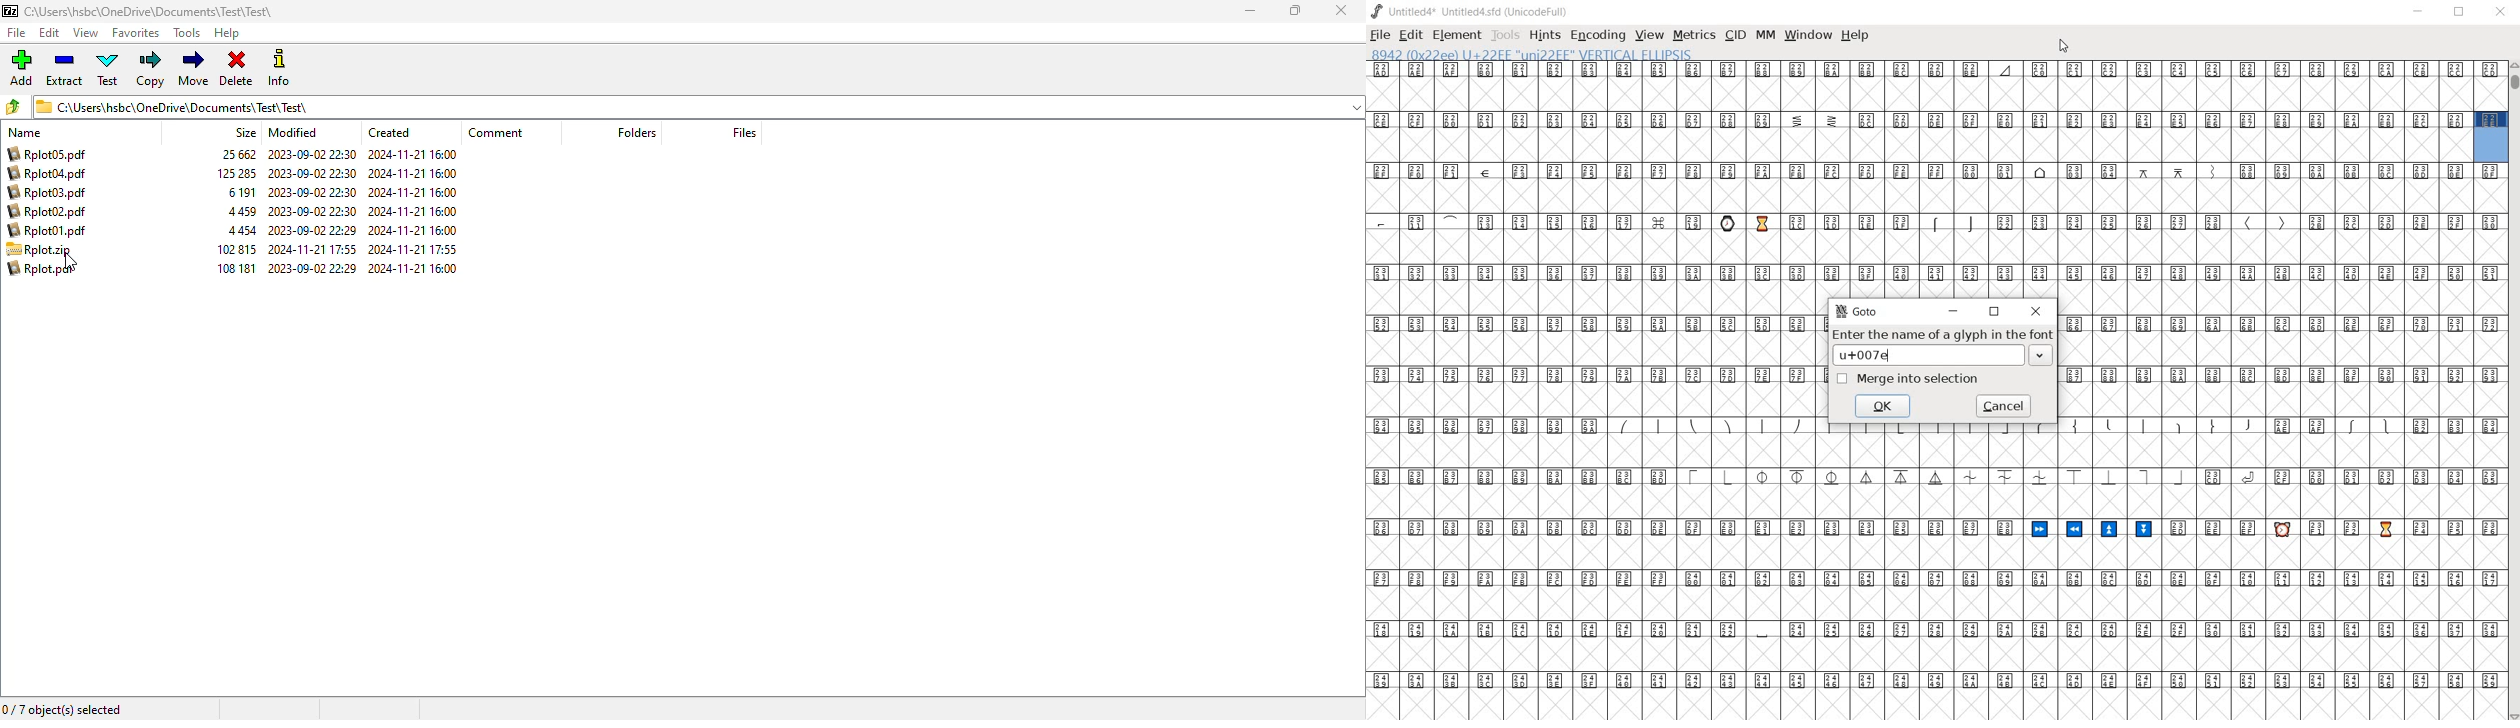  I want to click on close, so click(1340, 10).